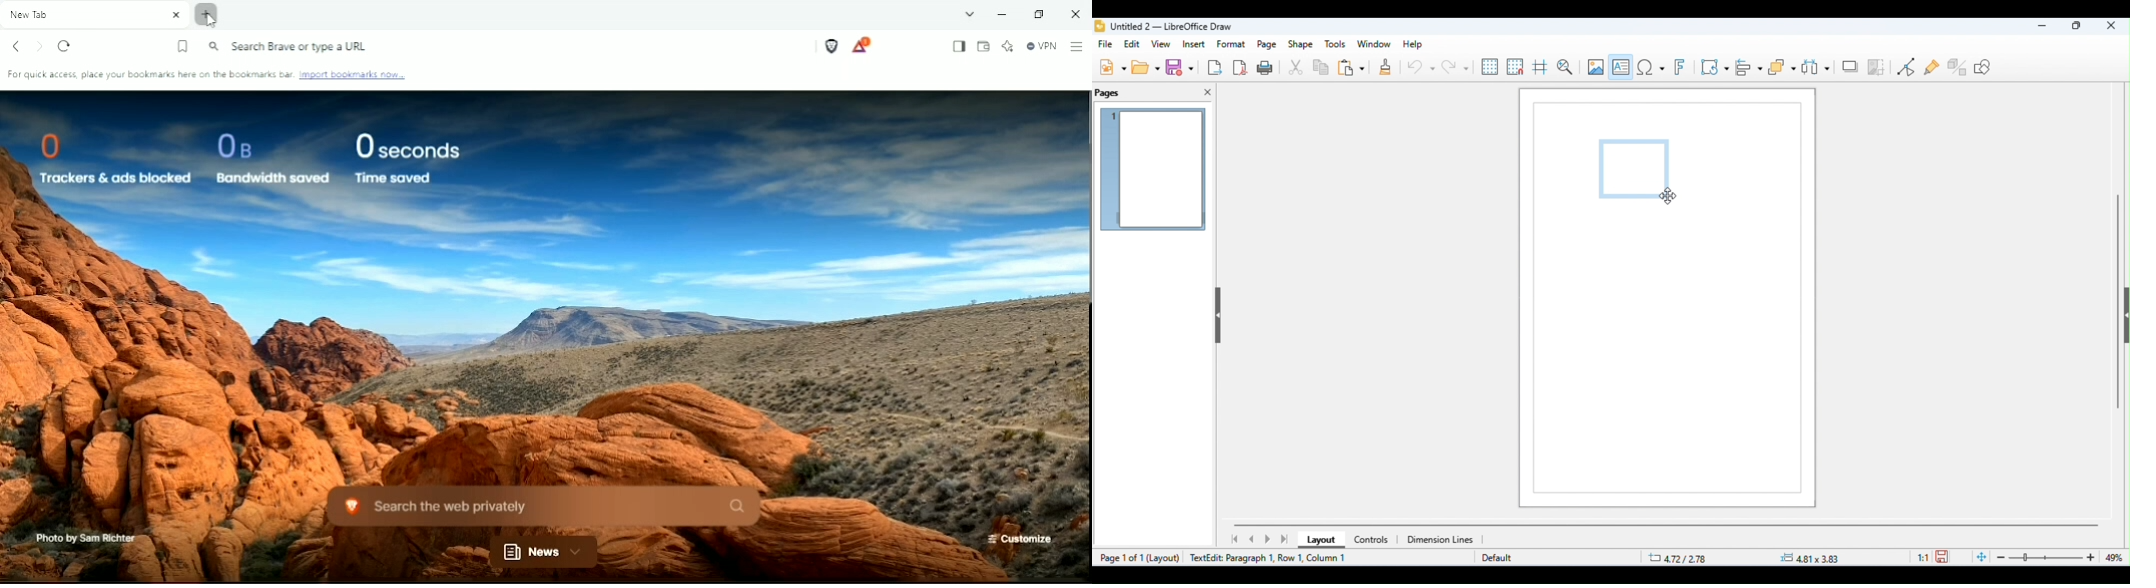 The image size is (2156, 588). I want to click on crop, so click(1877, 67).